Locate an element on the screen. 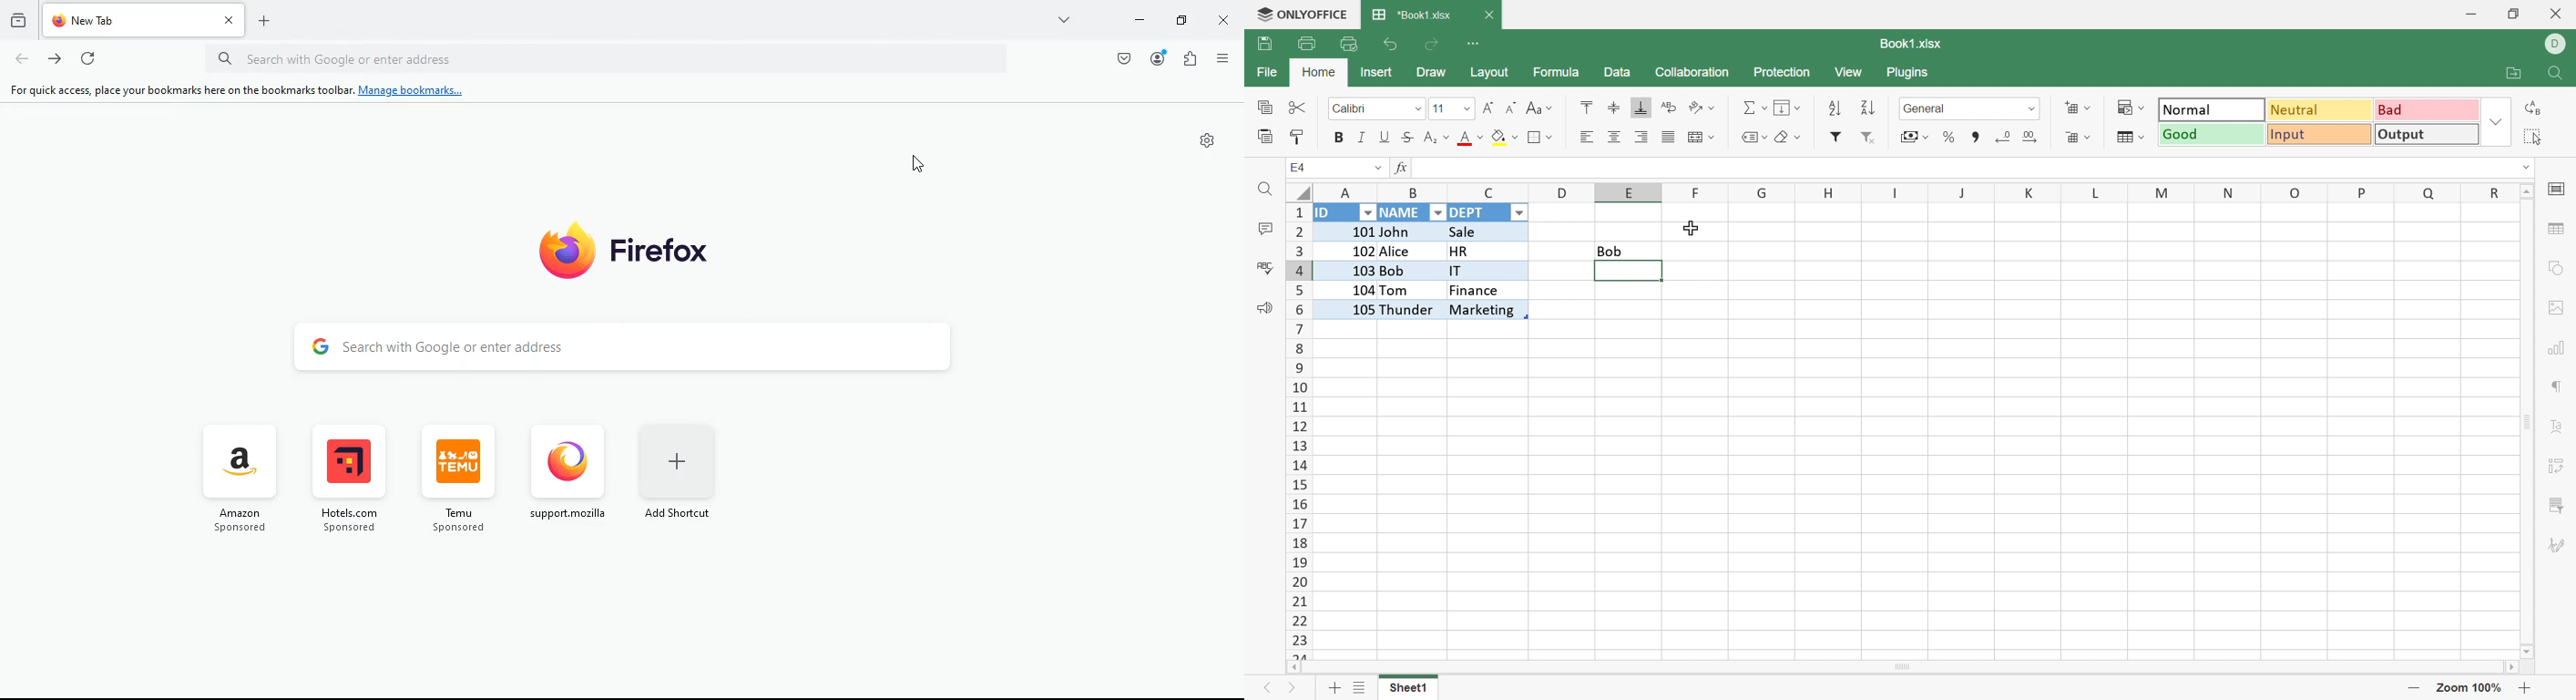 This screenshot has height=700, width=2576. profile is located at coordinates (1157, 58).